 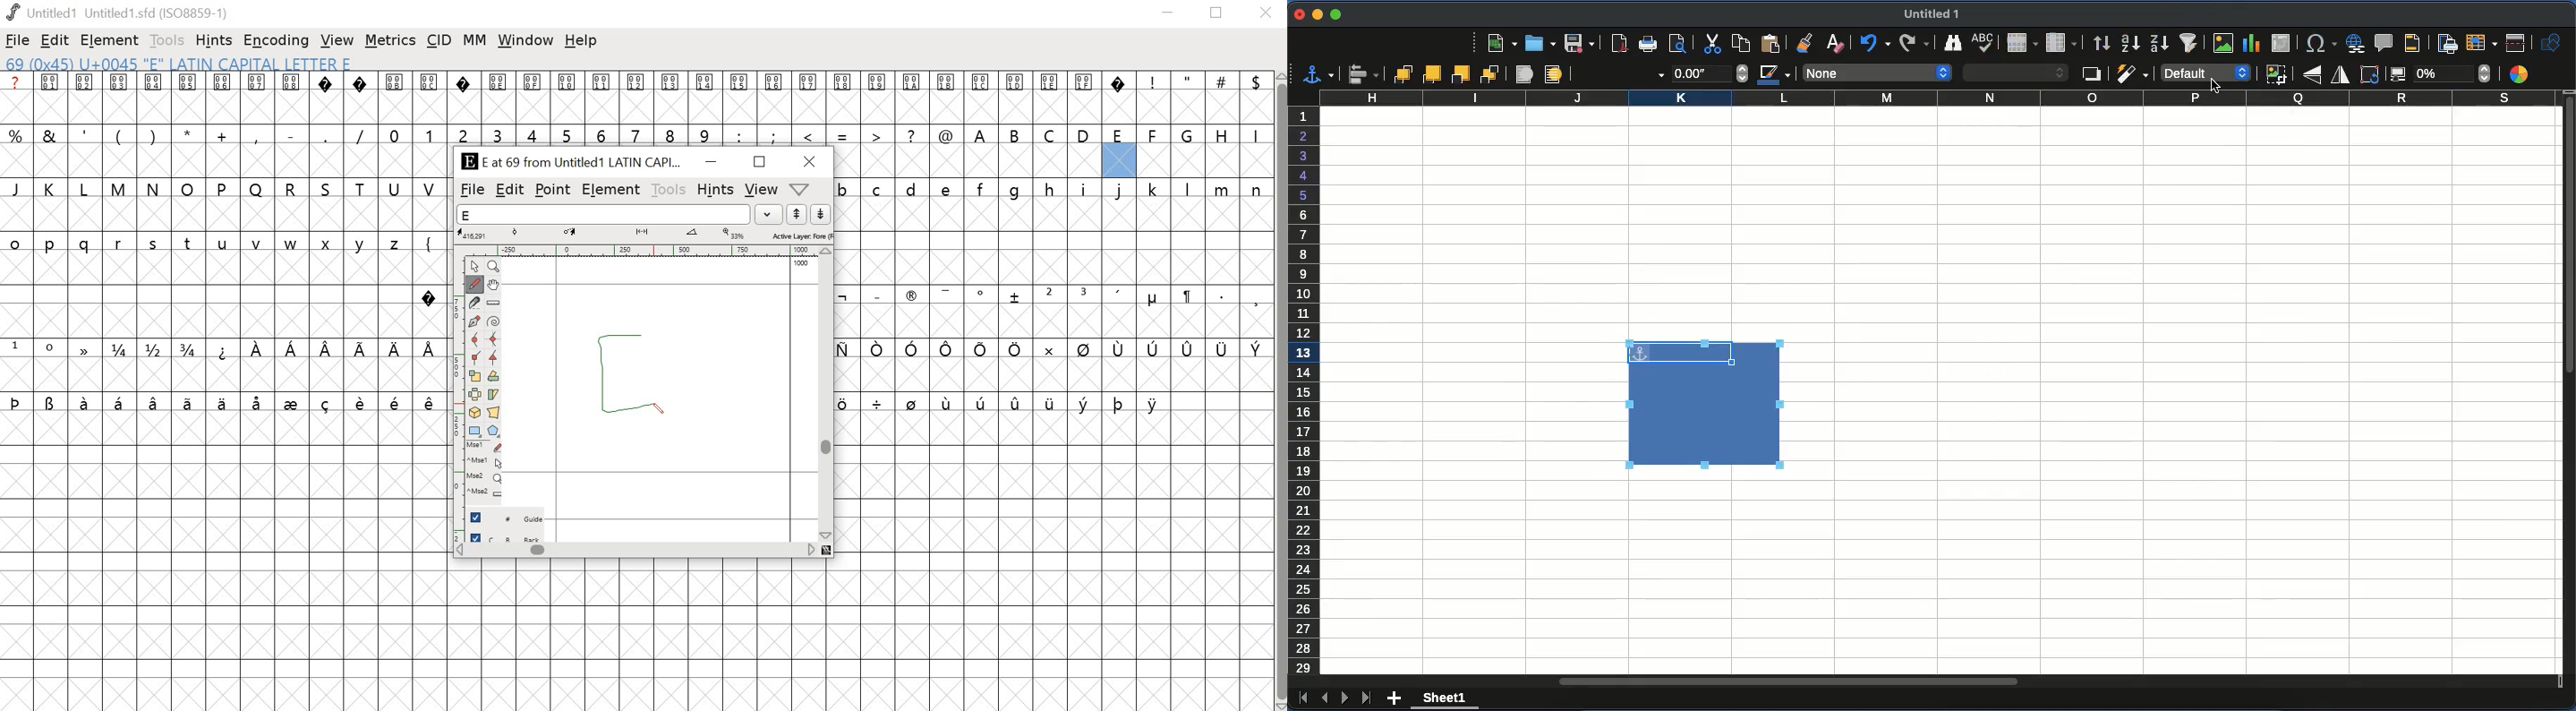 What do you see at coordinates (812, 162) in the screenshot?
I see `close` at bounding box center [812, 162].